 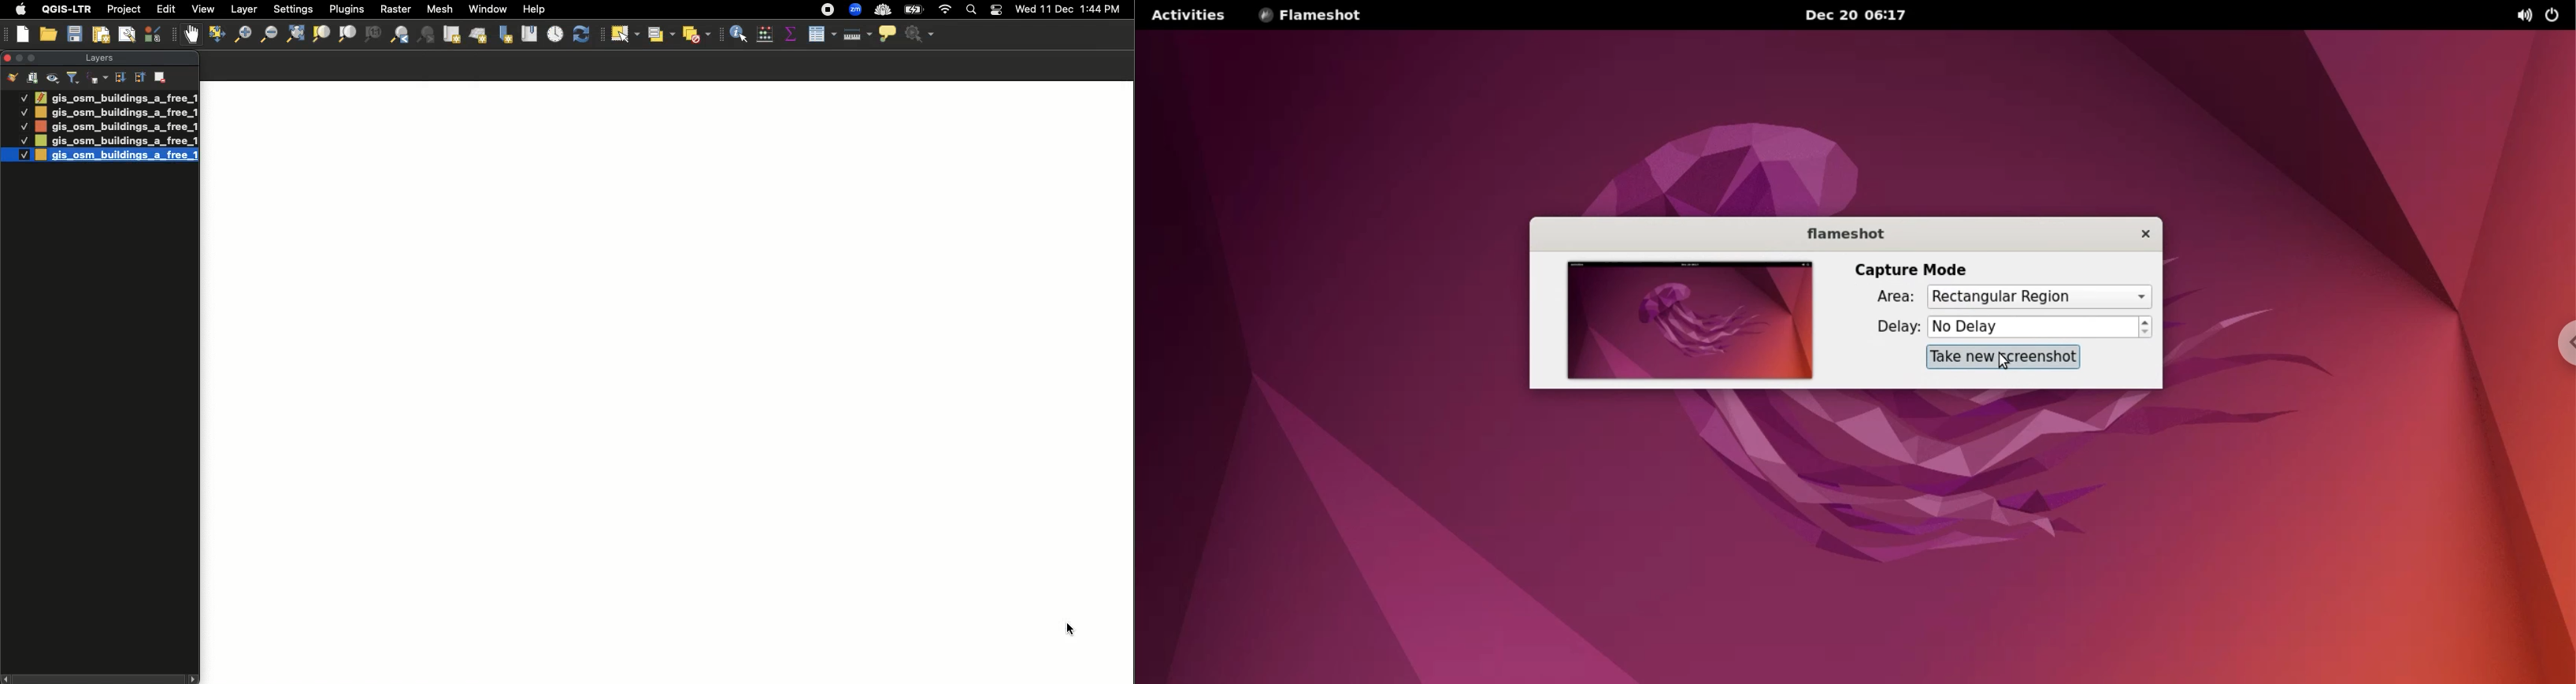 What do you see at coordinates (35, 58) in the screenshot?
I see `Maximize` at bounding box center [35, 58].